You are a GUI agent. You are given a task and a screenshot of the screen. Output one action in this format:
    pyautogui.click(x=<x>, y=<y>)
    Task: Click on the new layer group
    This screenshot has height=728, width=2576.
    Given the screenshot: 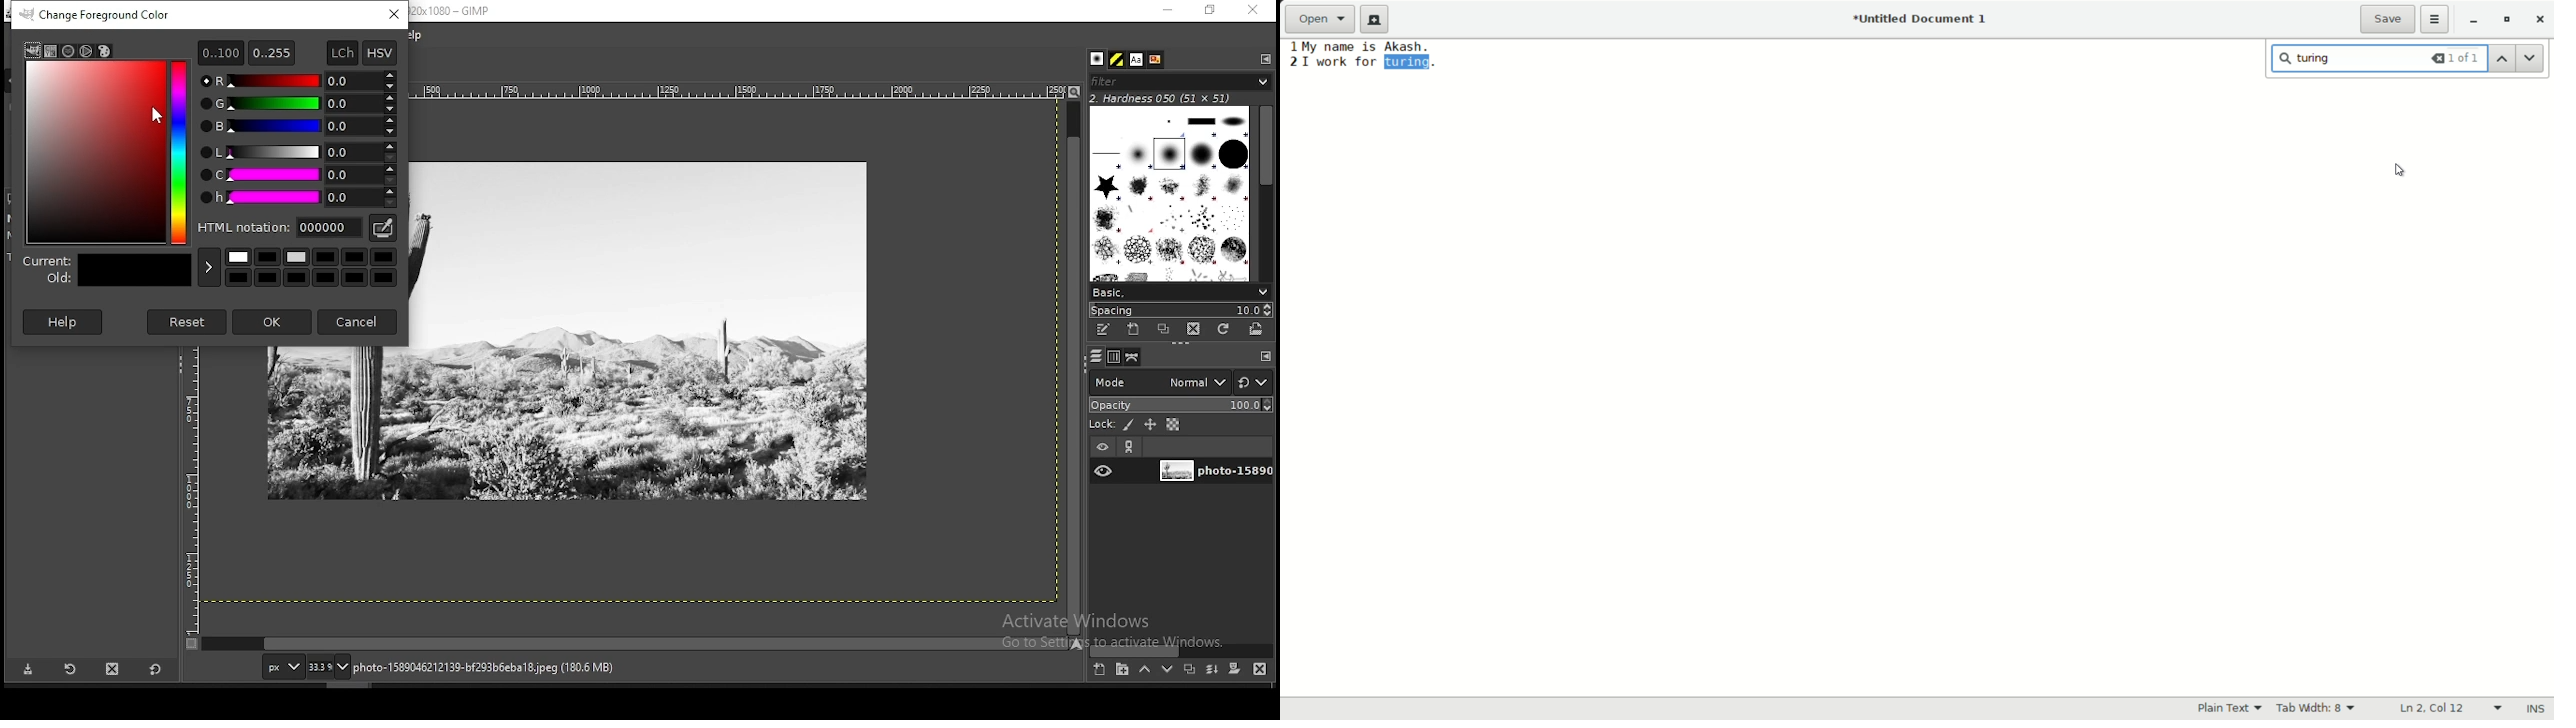 What is the action you would take?
    pyautogui.click(x=1121, y=670)
    